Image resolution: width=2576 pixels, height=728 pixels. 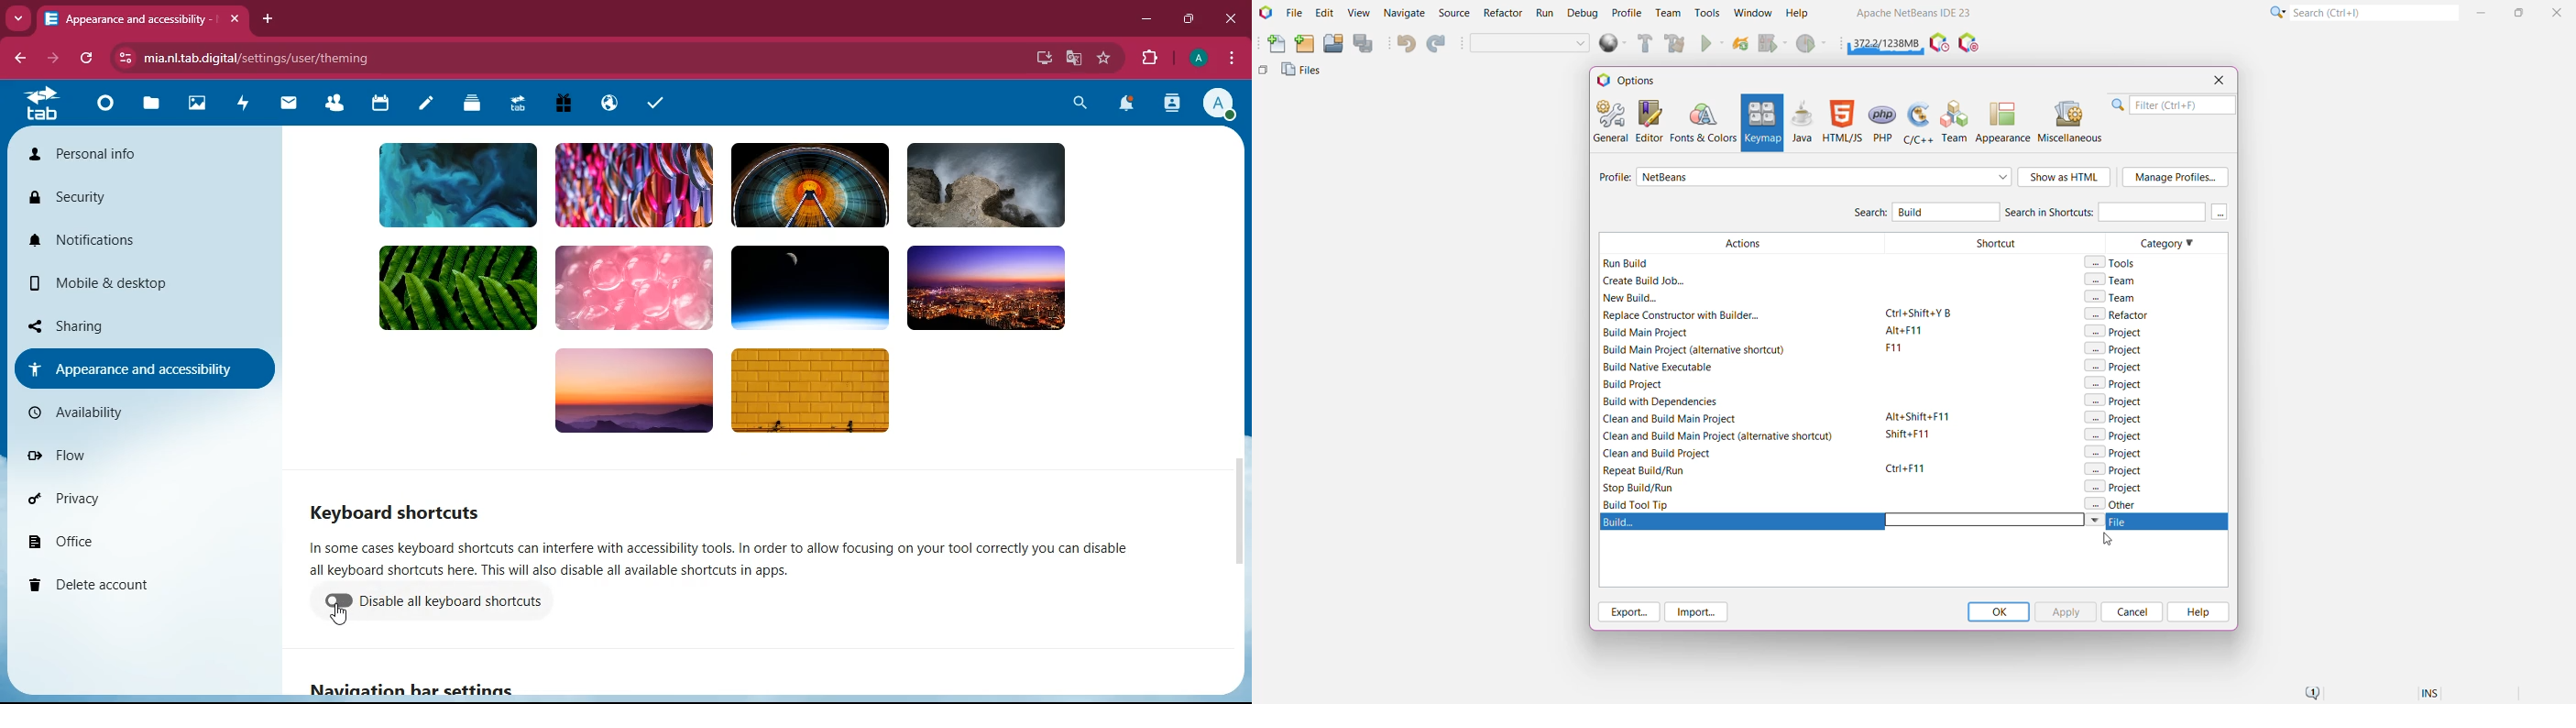 I want to click on activity, so click(x=247, y=104).